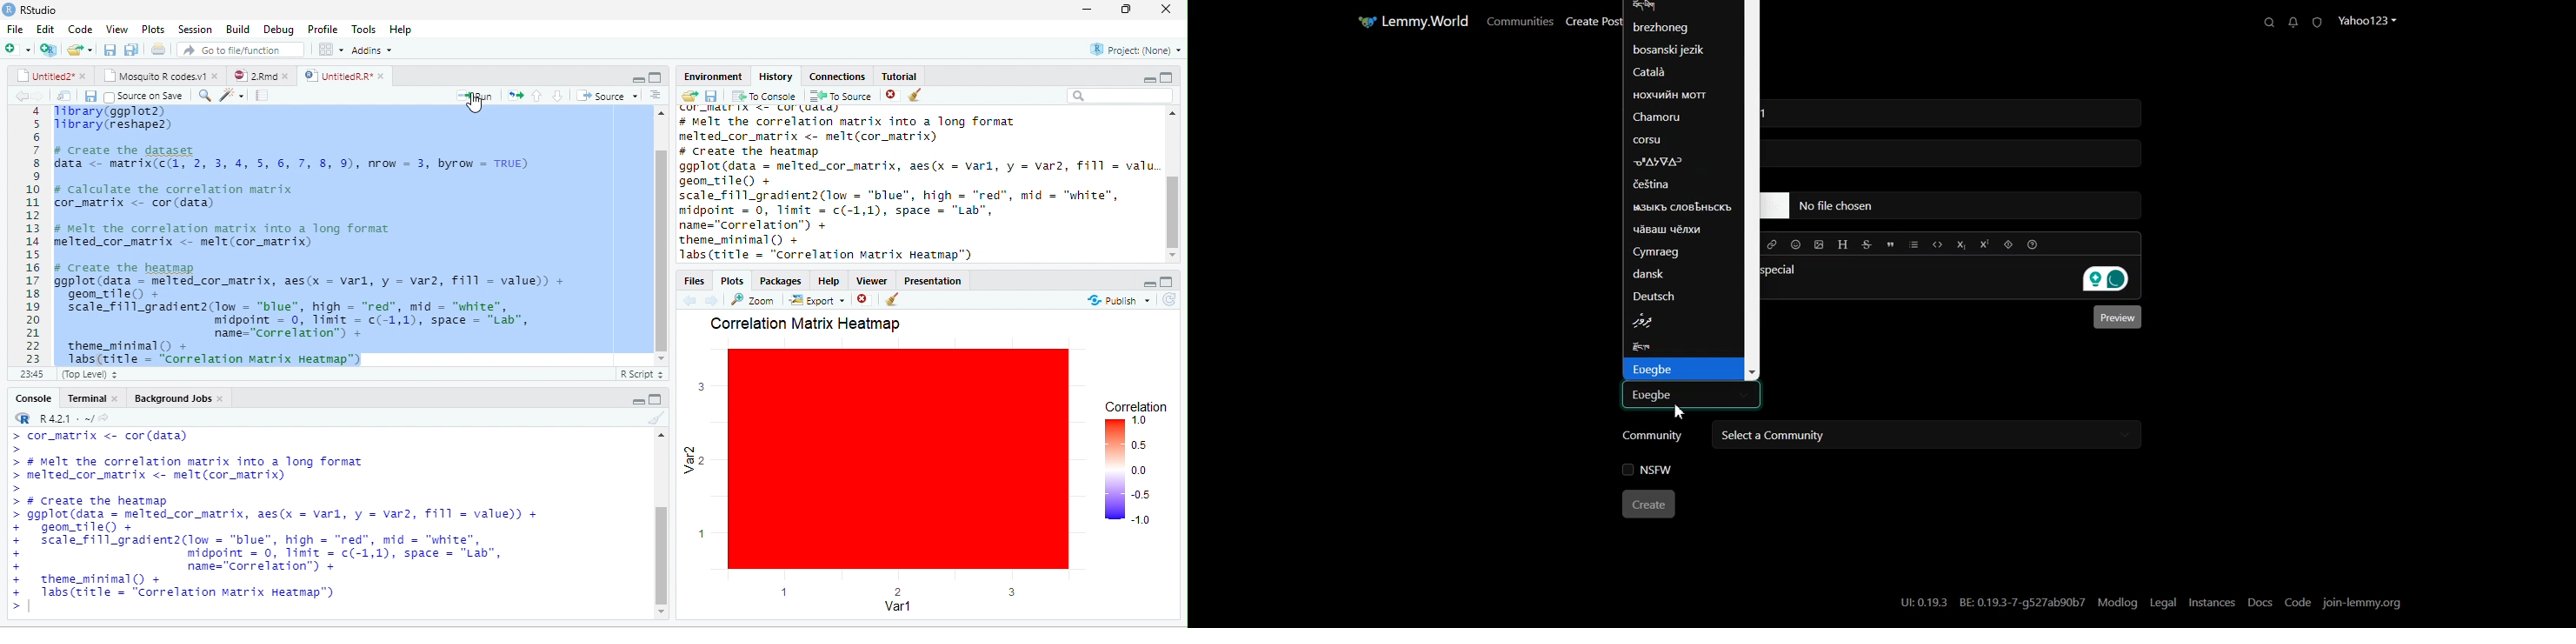 Image resolution: width=2576 pixels, height=644 pixels. Describe the element at coordinates (159, 76) in the screenshot. I see `mosquito R codes v1` at that location.